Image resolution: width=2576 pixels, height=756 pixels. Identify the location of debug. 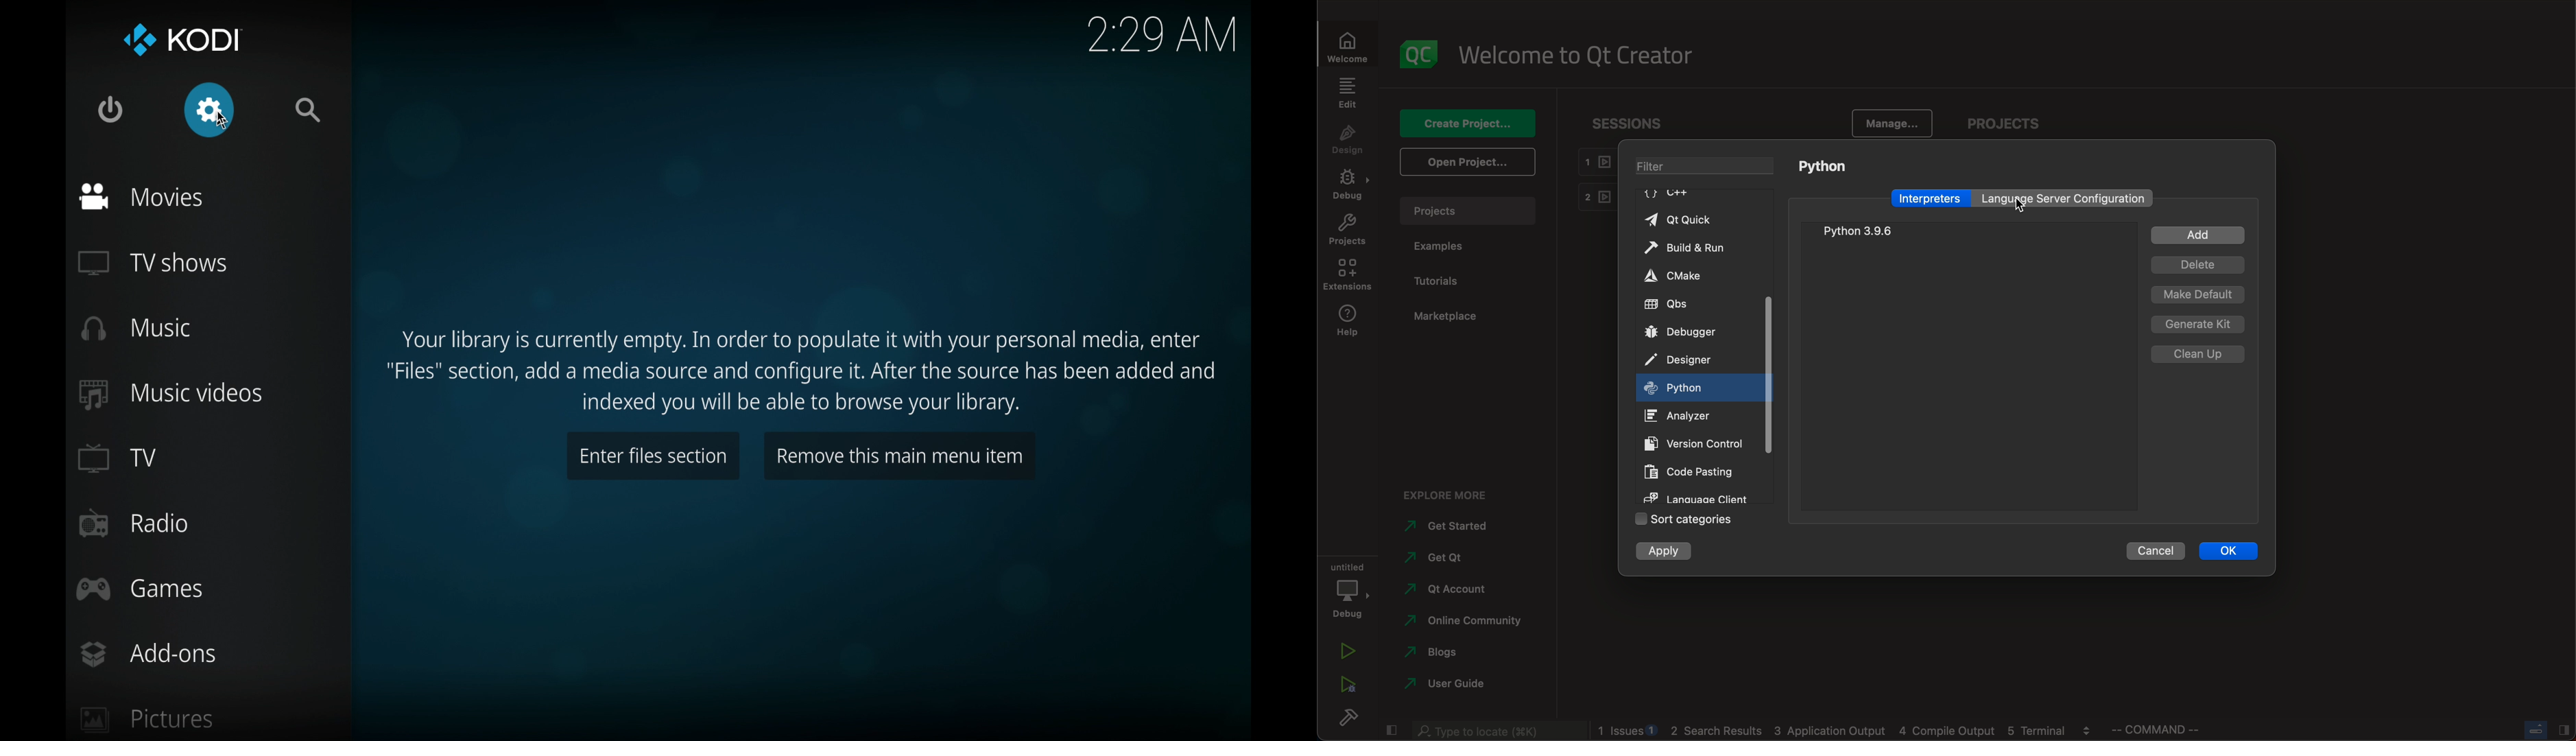
(1348, 185).